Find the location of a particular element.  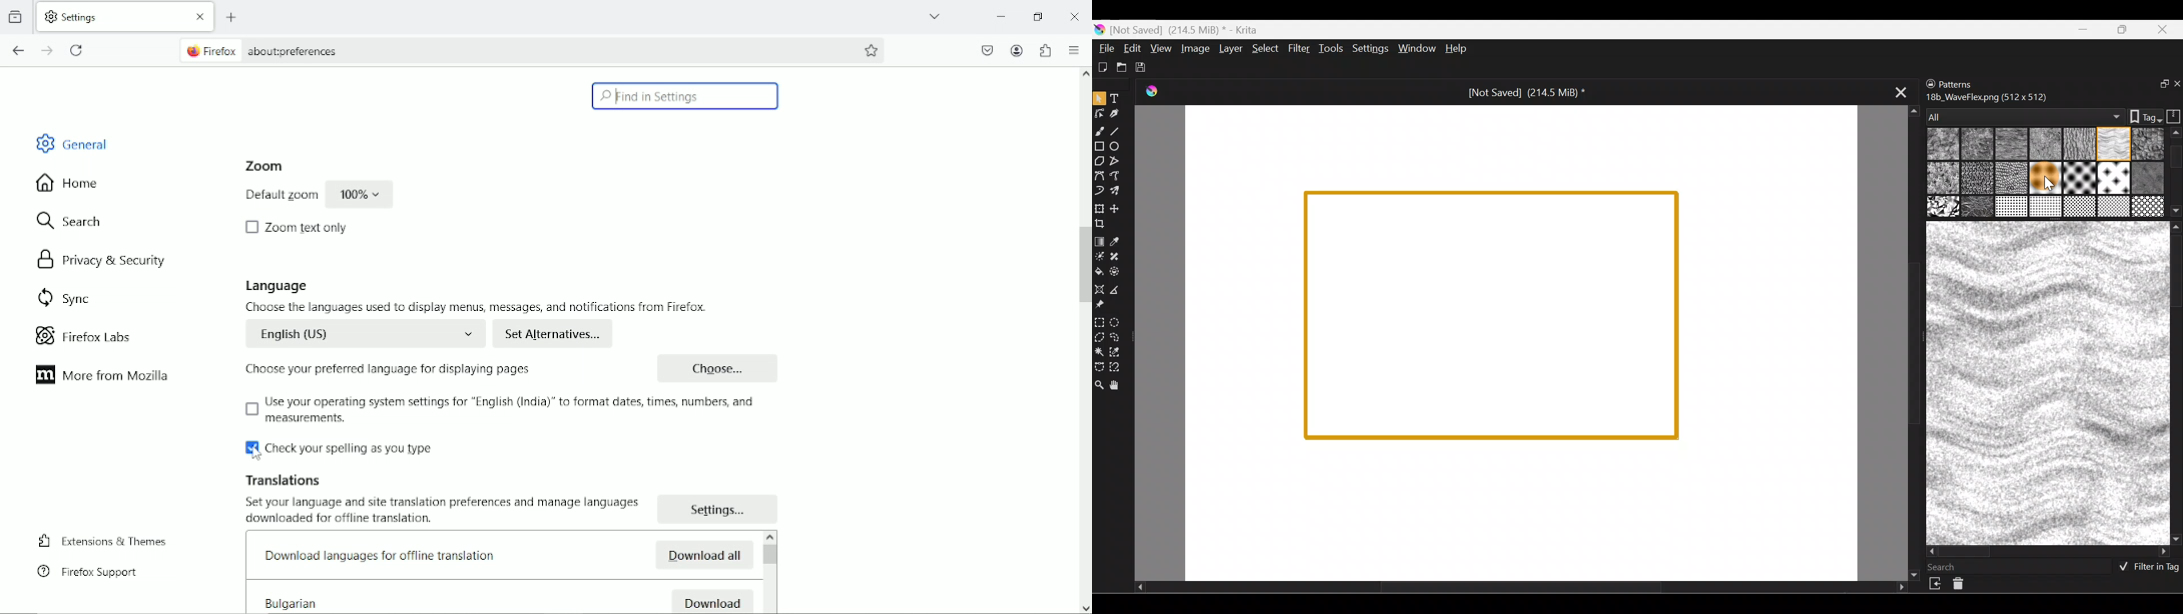

Go back is located at coordinates (18, 49).